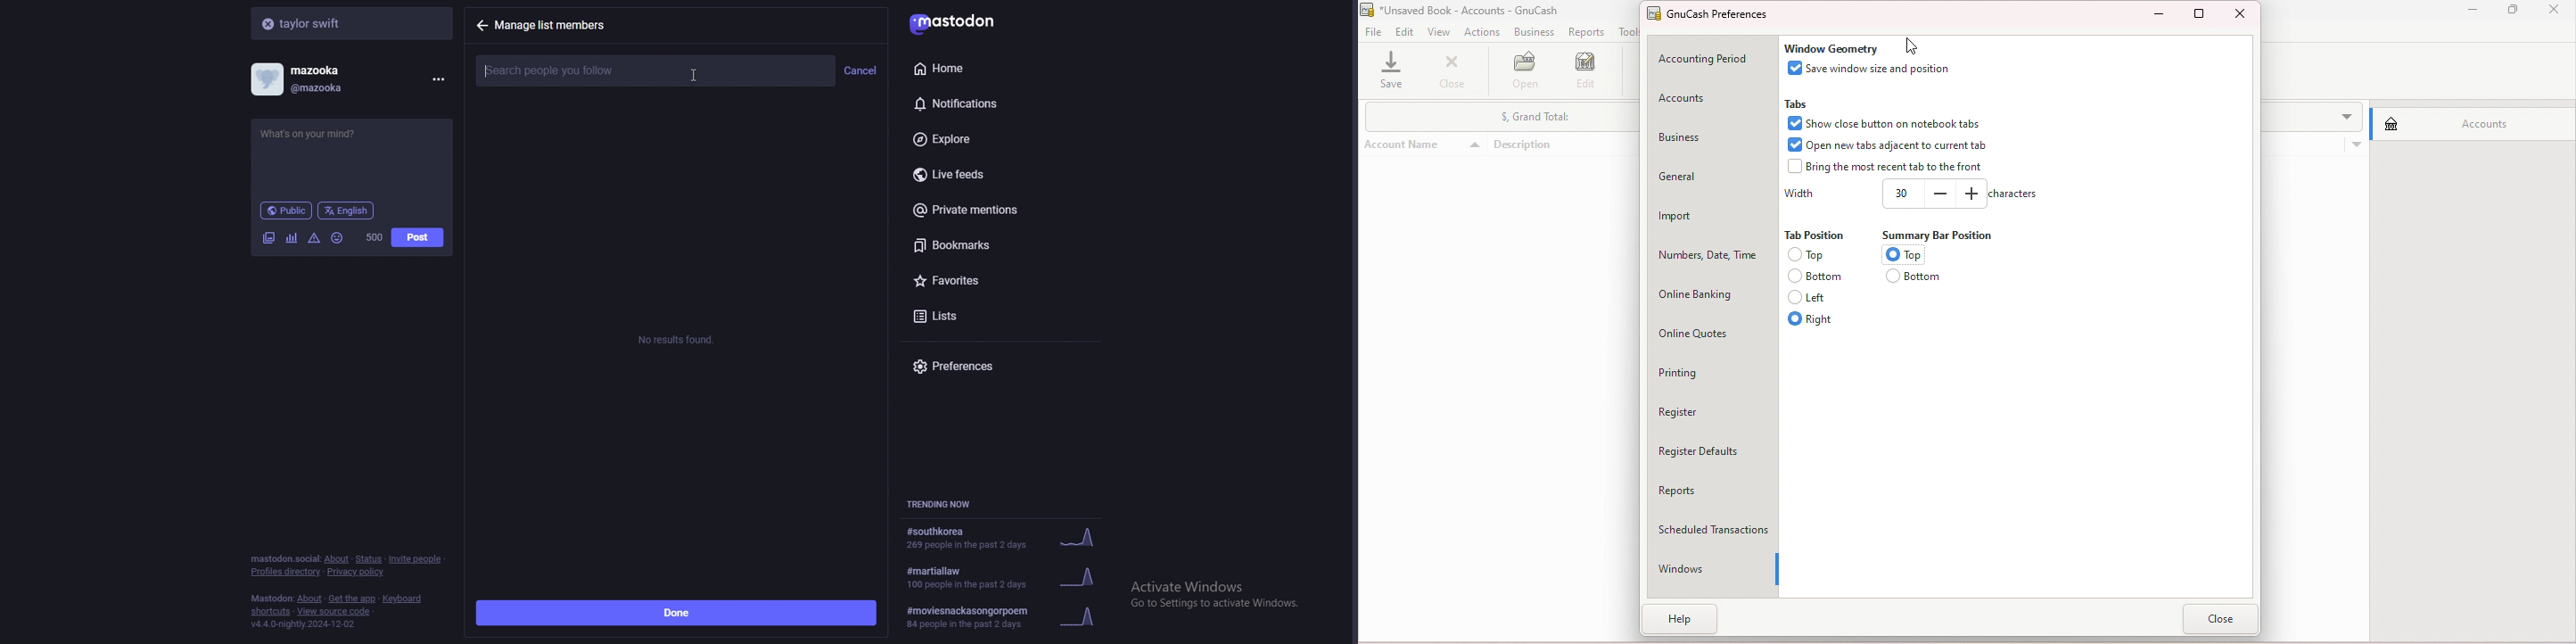 This screenshot has height=644, width=2576. What do you see at coordinates (1891, 123) in the screenshot?
I see `Show close button on notebooks tab` at bounding box center [1891, 123].